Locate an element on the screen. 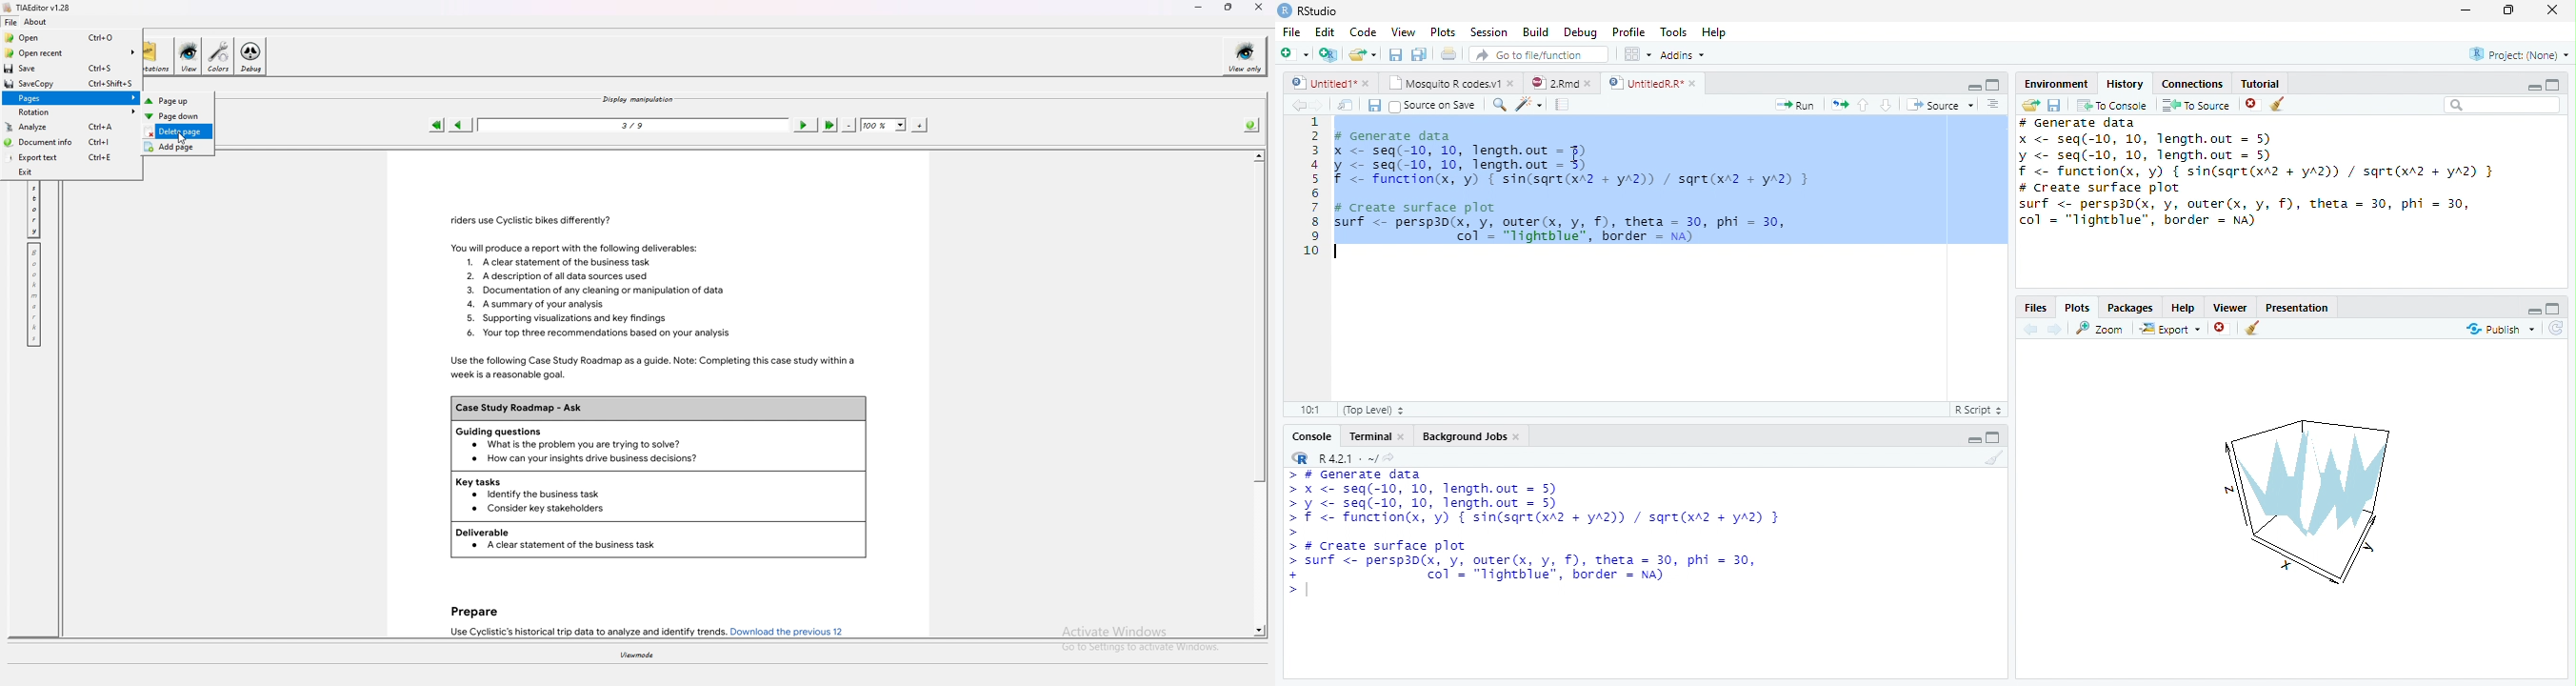 This screenshot has width=2576, height=700. restore is located at coordinates (2508, 10).